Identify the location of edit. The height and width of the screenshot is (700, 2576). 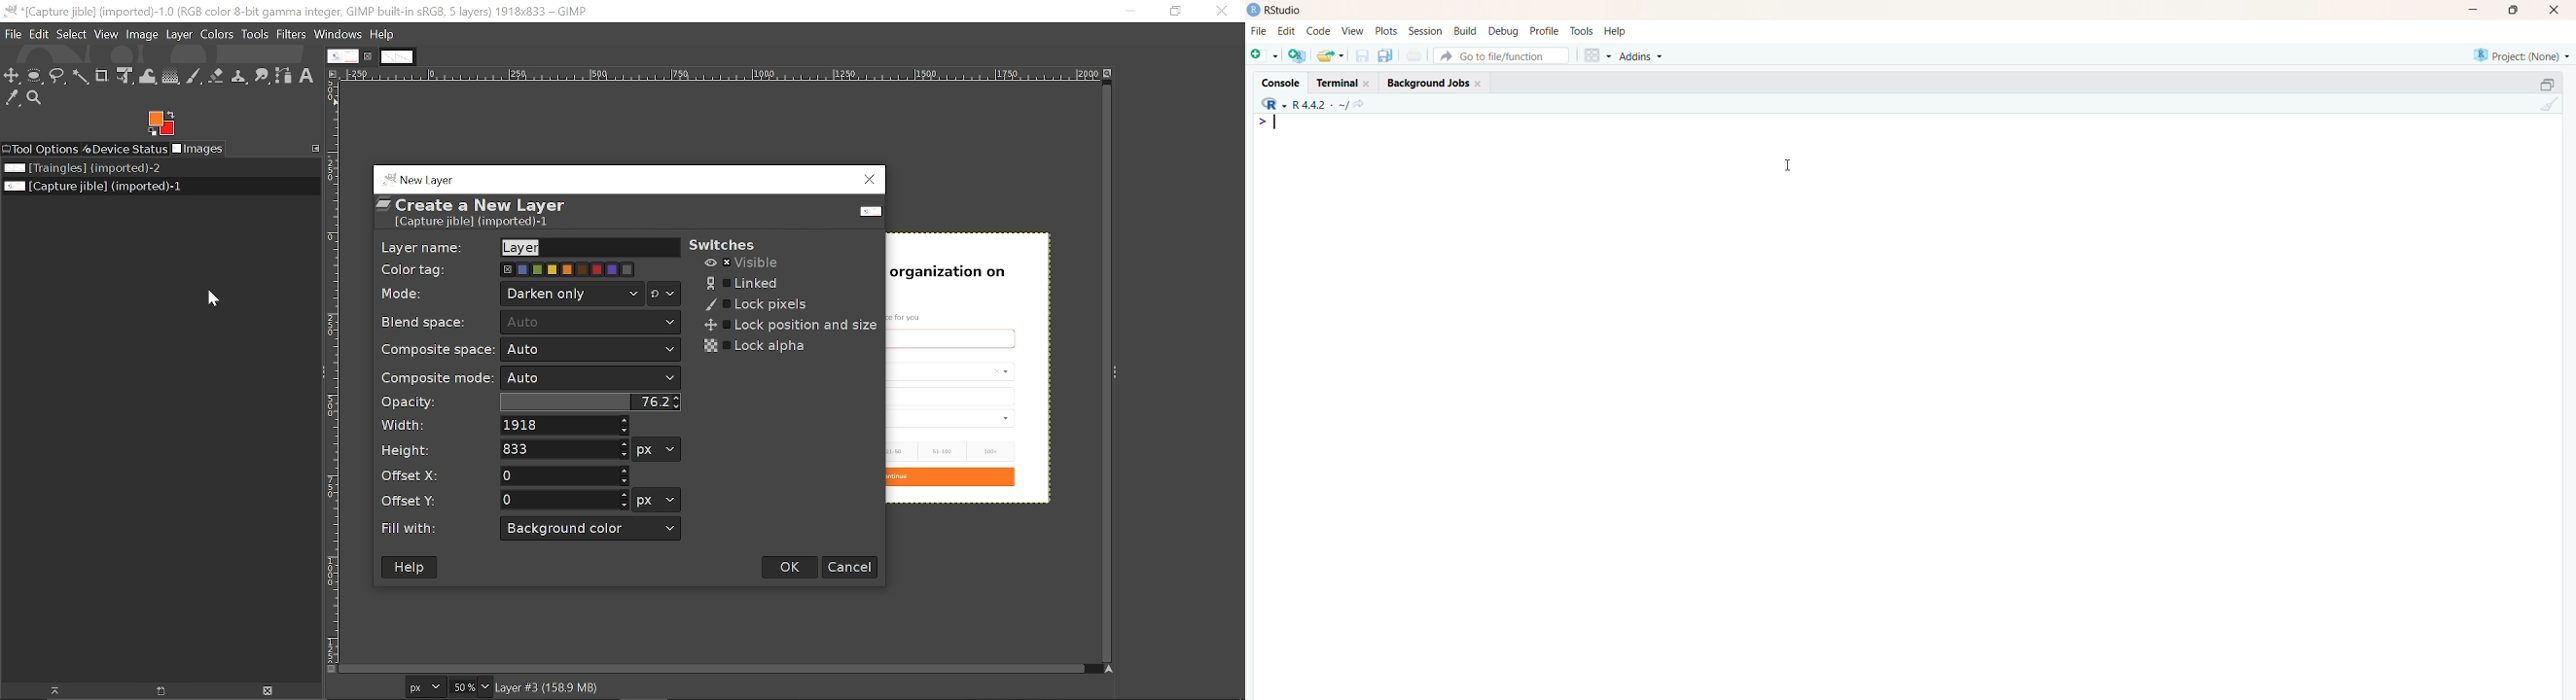
(1287, 30).